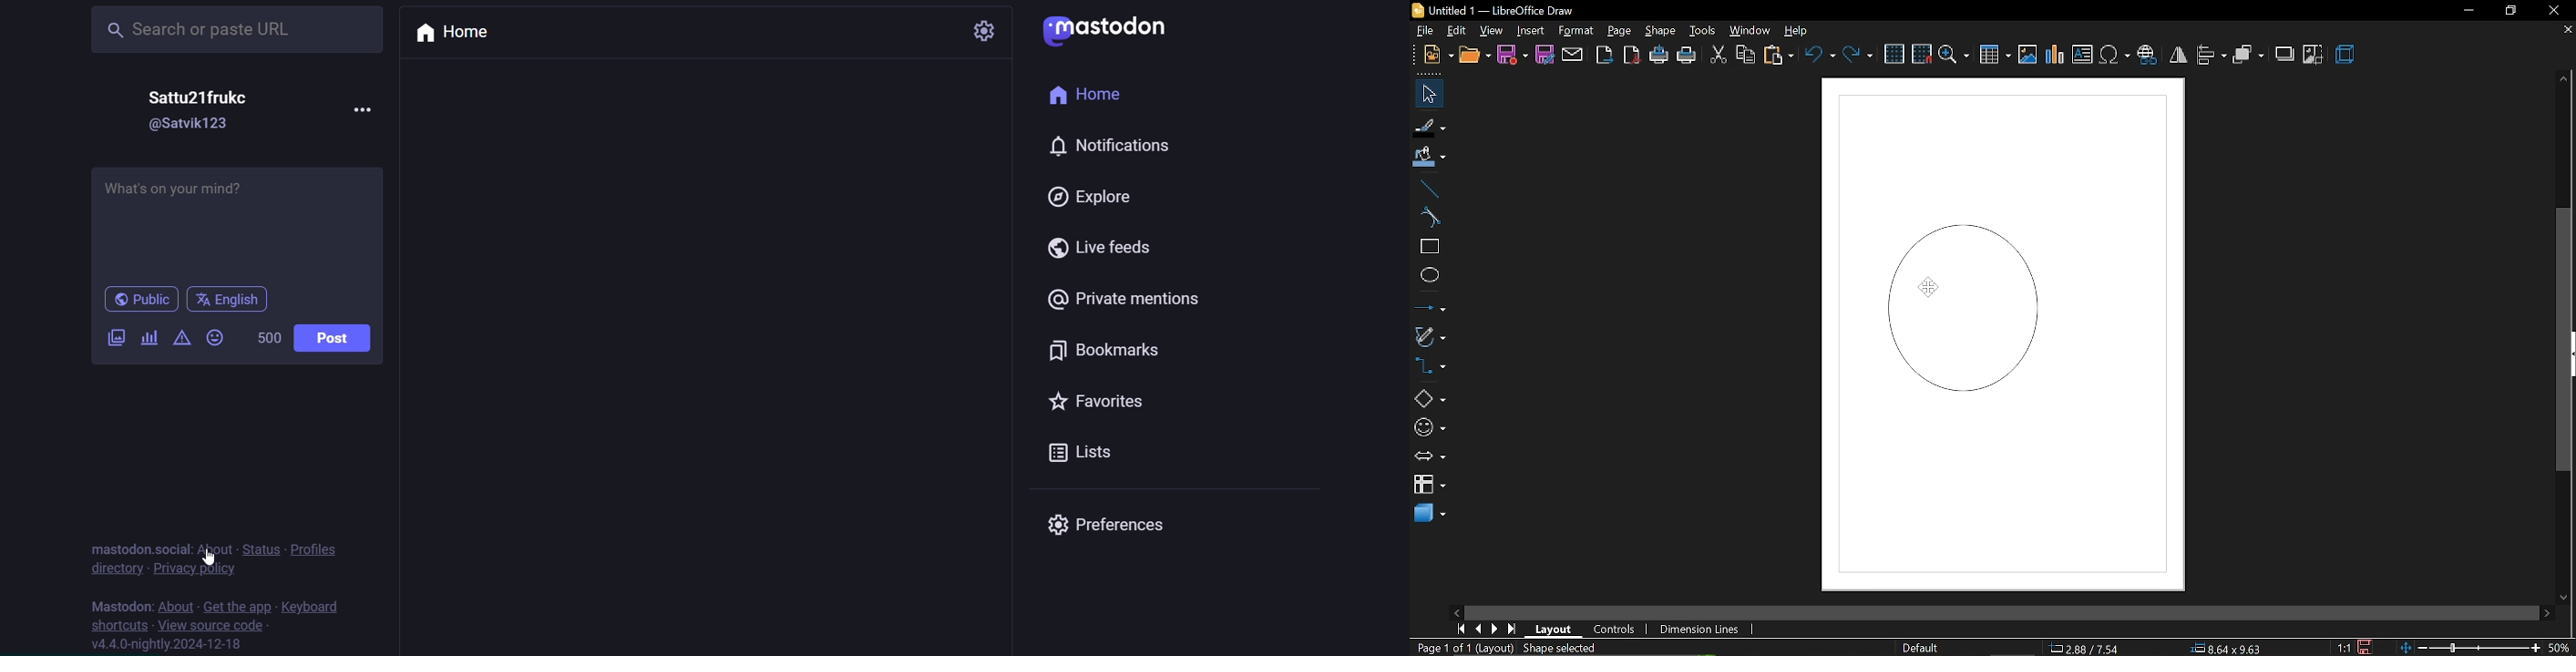 This screenshot has height=672, width=2576. I want to click on close current tab, so click(2566, 32).